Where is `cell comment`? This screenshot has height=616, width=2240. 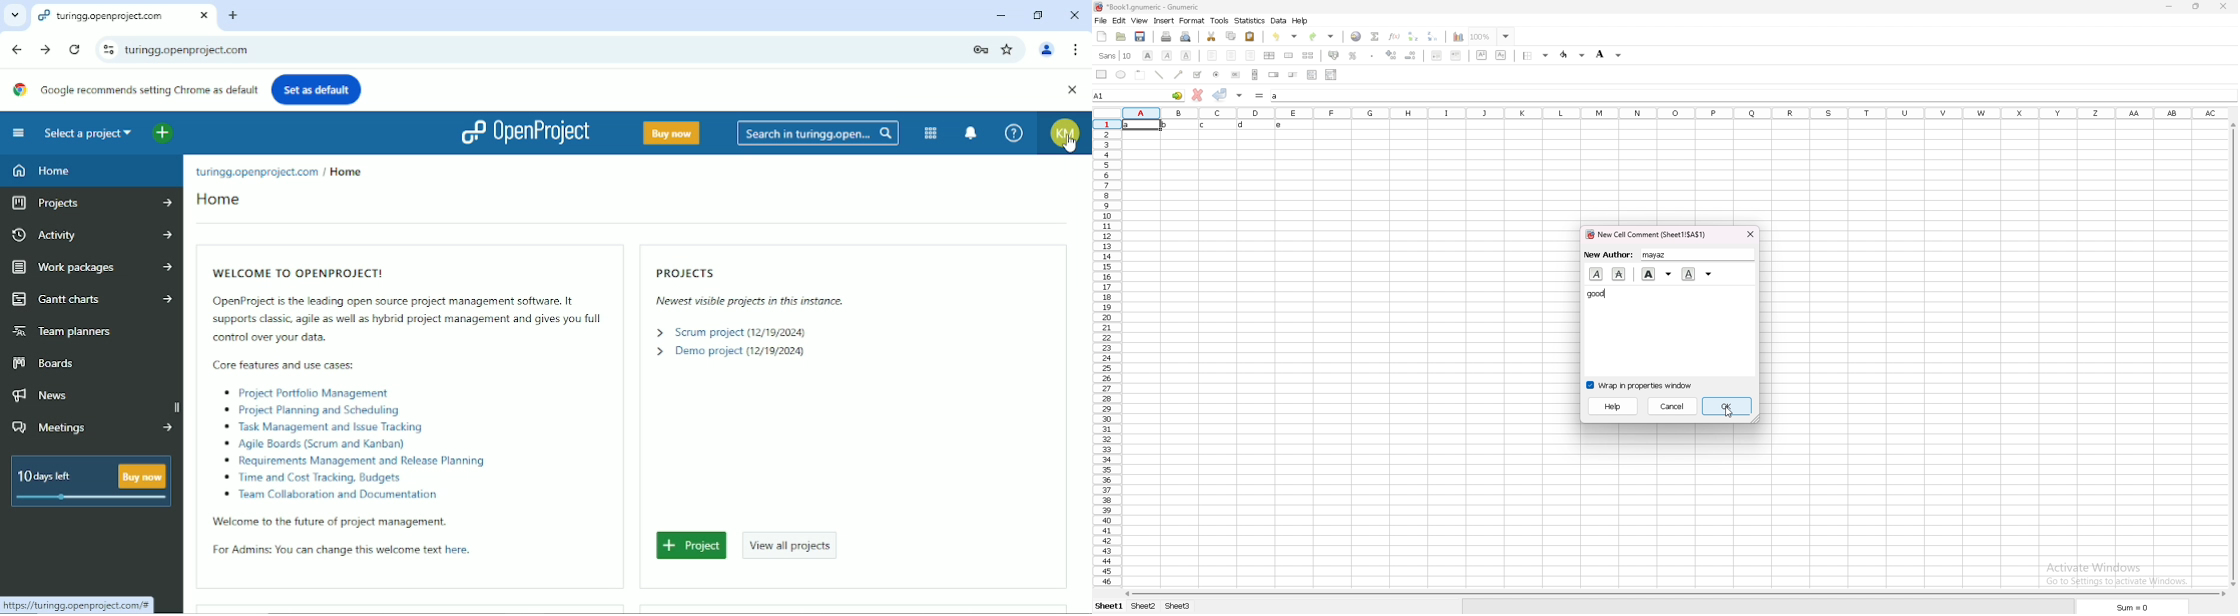
cell comment is located at coordinates (1648, 235).